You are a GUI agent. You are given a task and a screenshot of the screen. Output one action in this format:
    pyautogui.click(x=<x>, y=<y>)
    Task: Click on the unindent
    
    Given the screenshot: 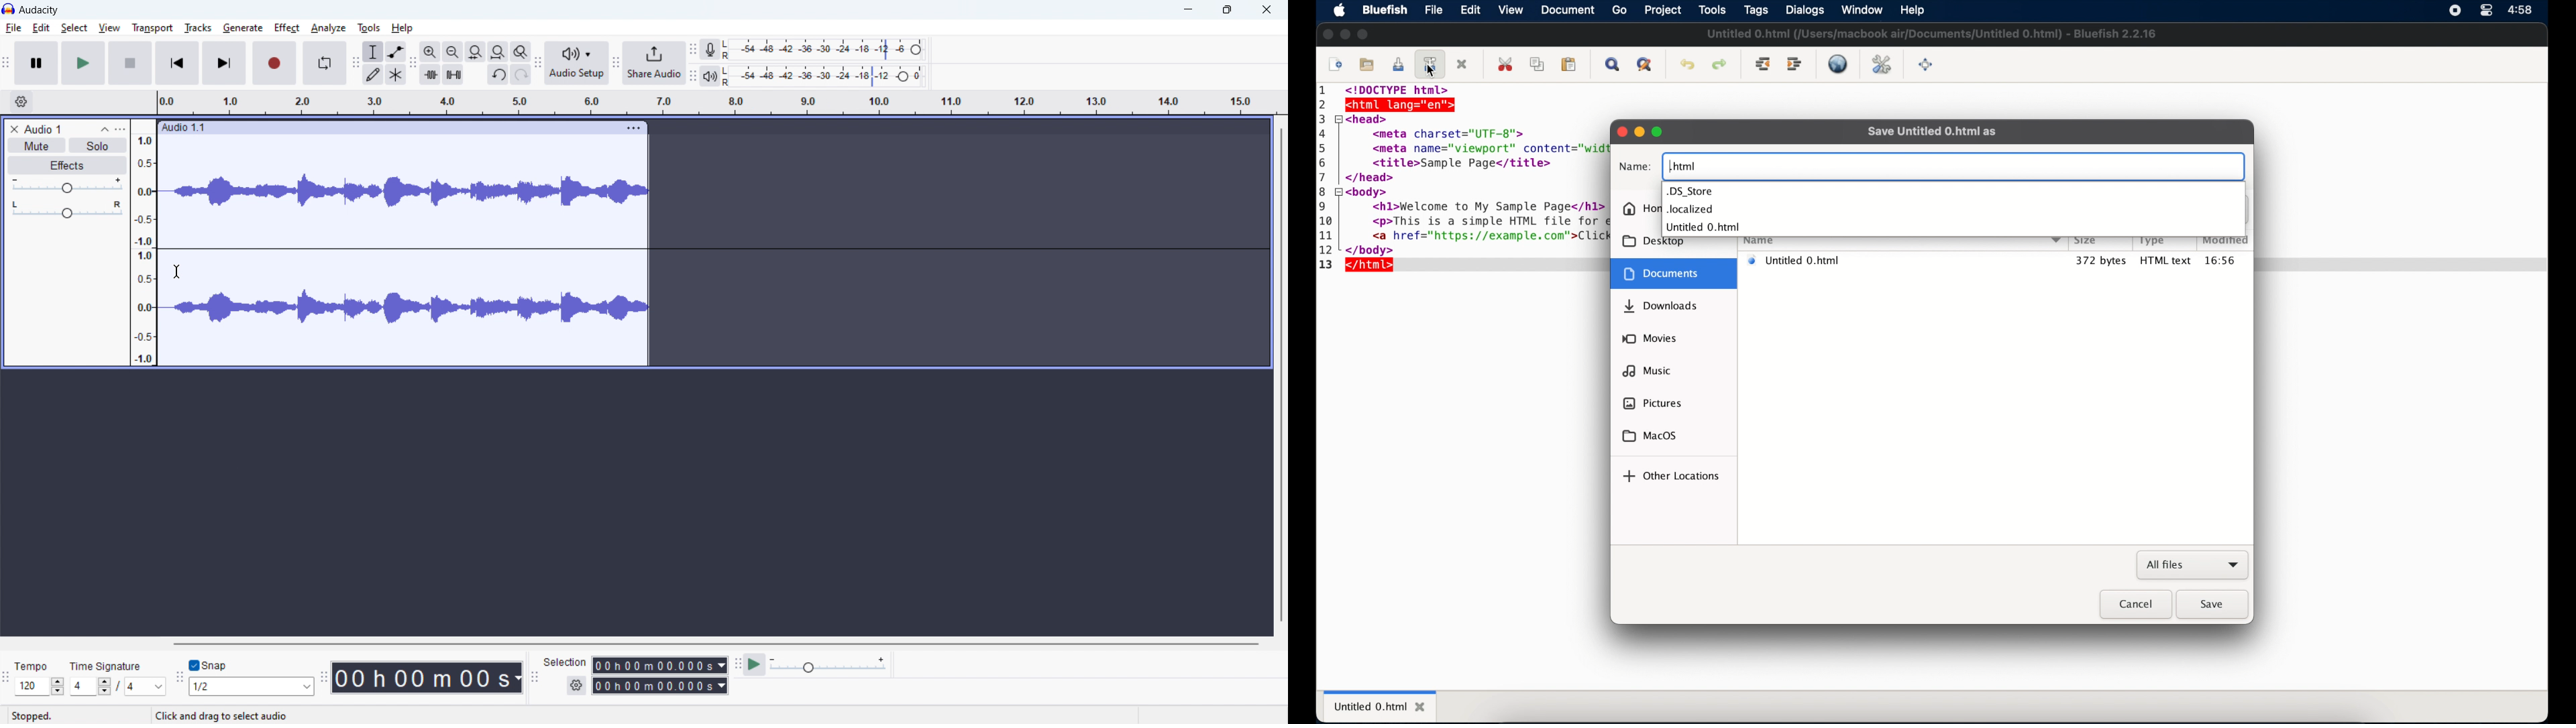 What is the action you would take?
    pyautogui.click(x=1764, y=64)
    